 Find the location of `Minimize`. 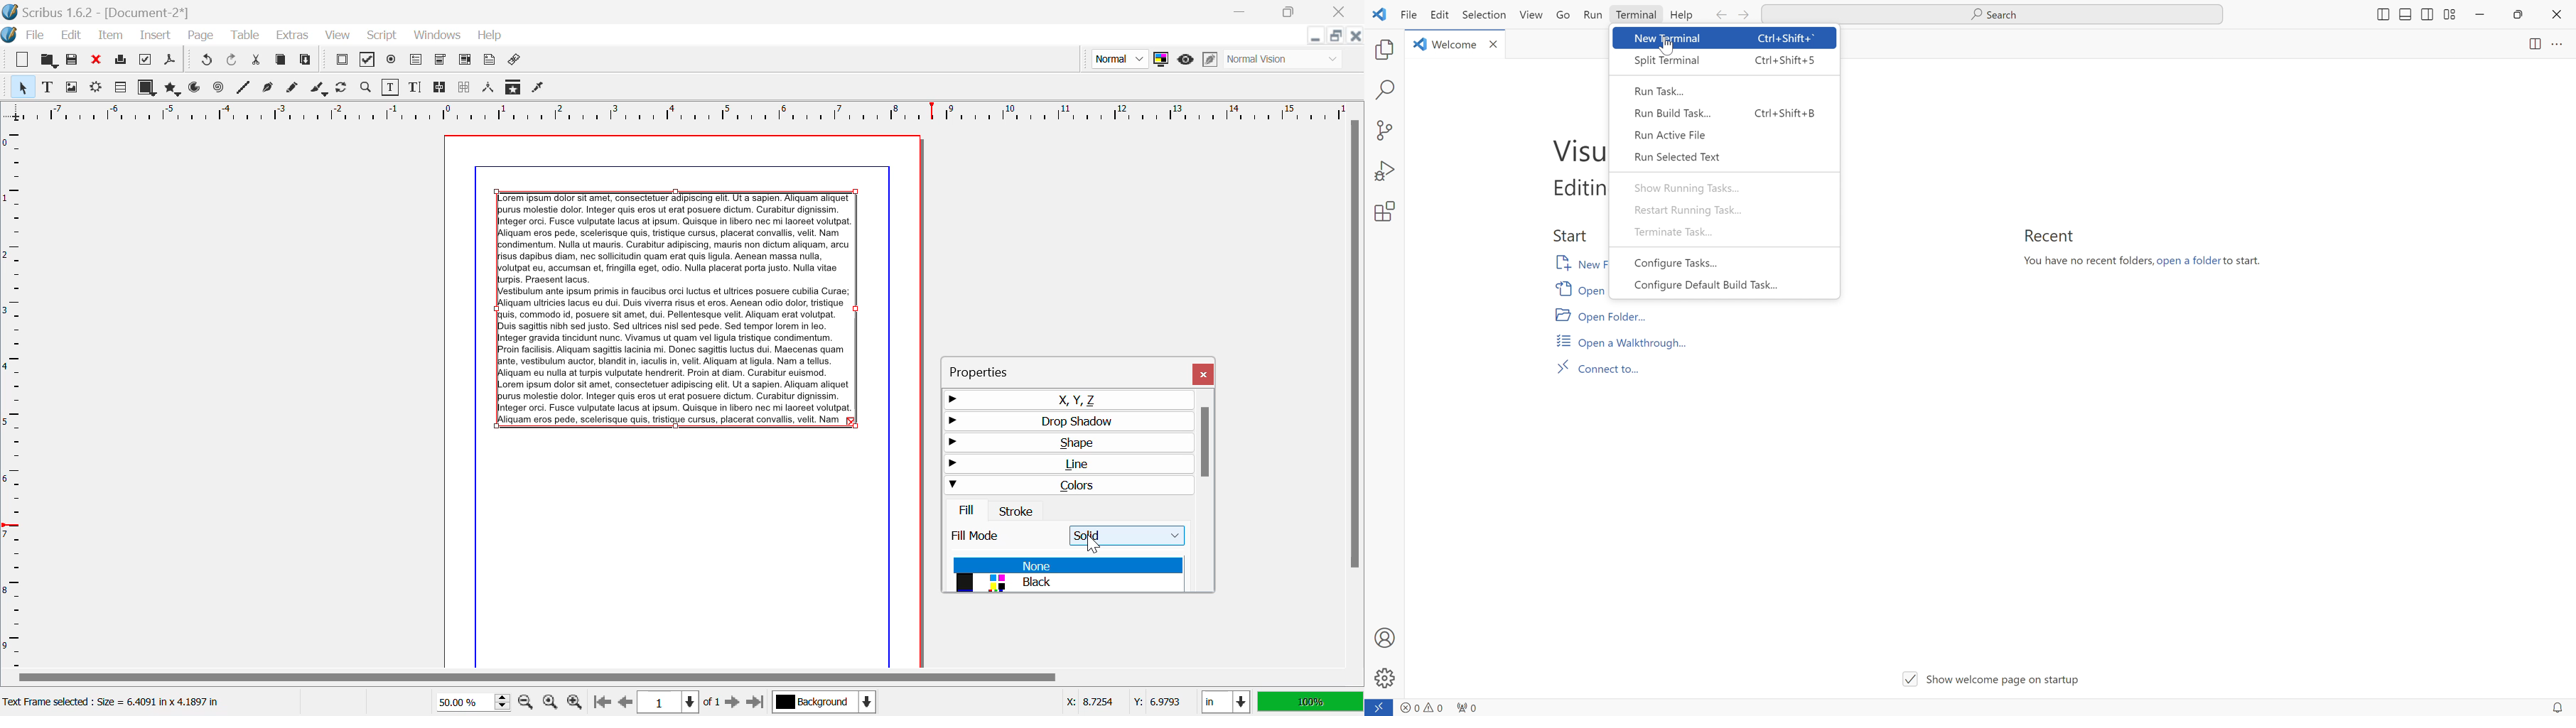

Minimize is located at coordinates (1337, 36).